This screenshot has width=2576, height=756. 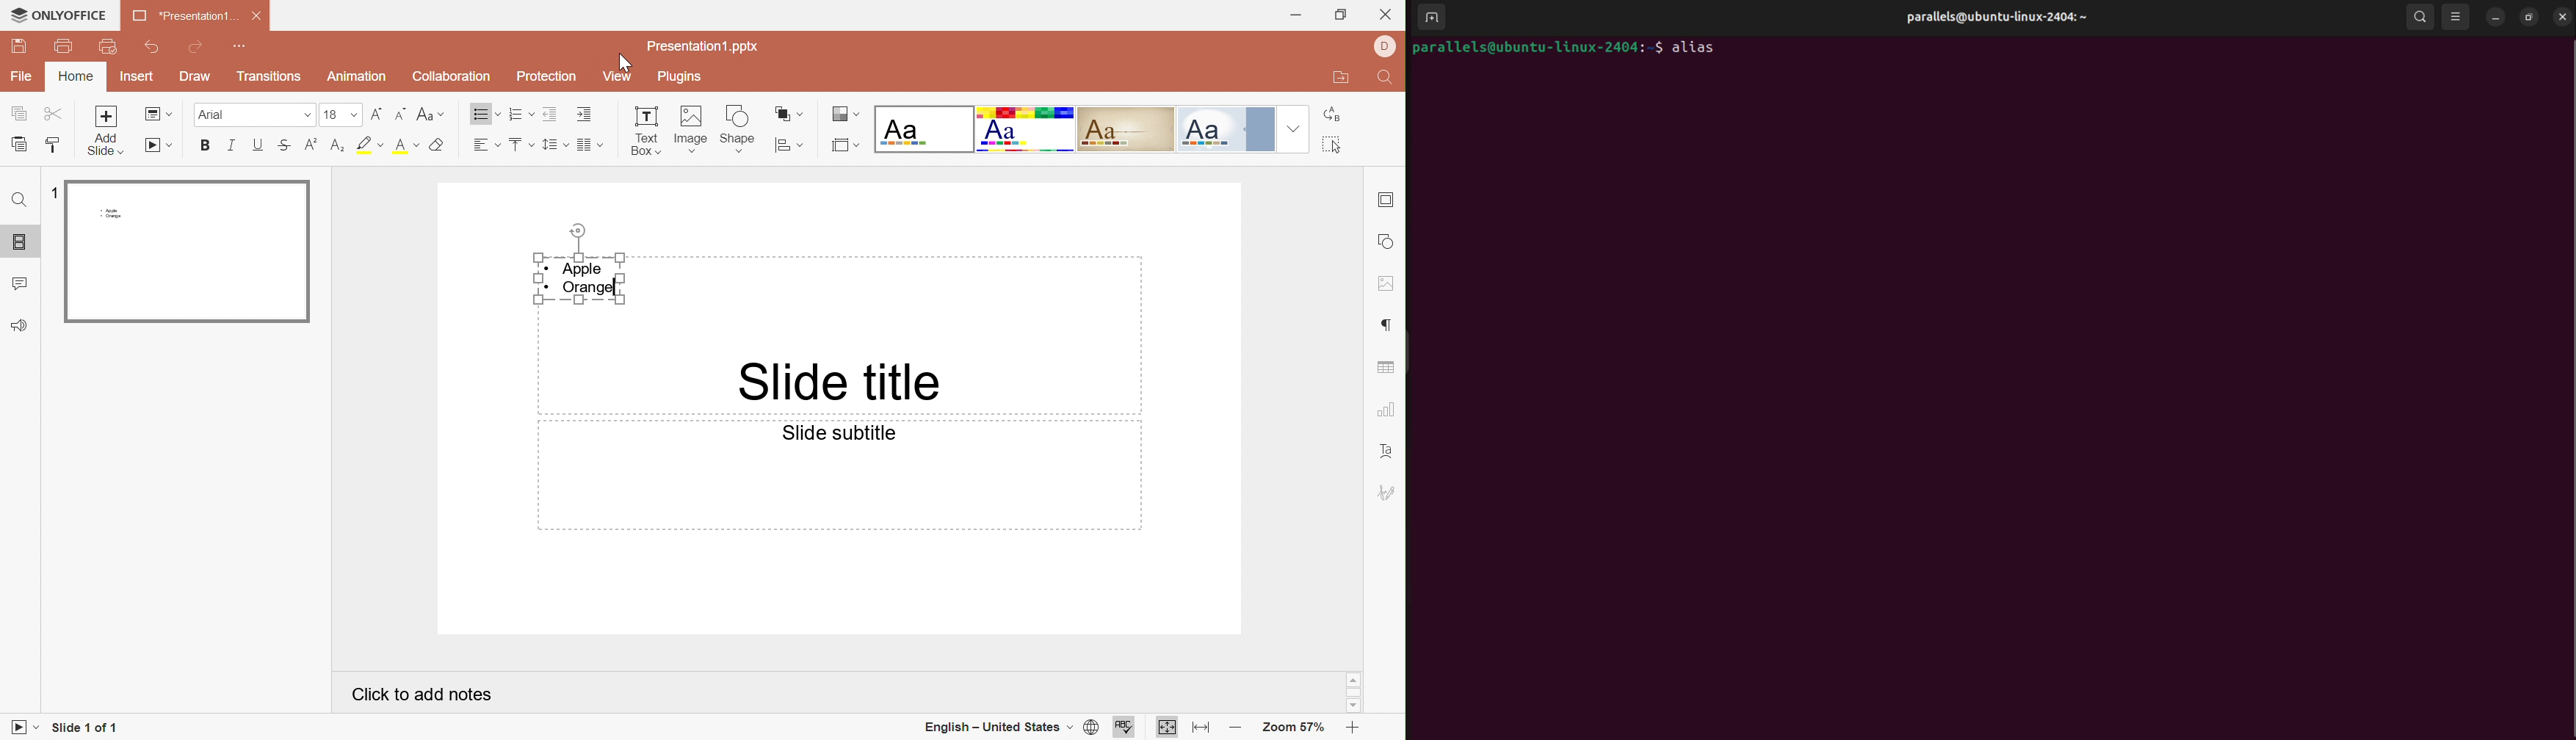 I want to click on Click to add notes, so click(x=422, y=692).